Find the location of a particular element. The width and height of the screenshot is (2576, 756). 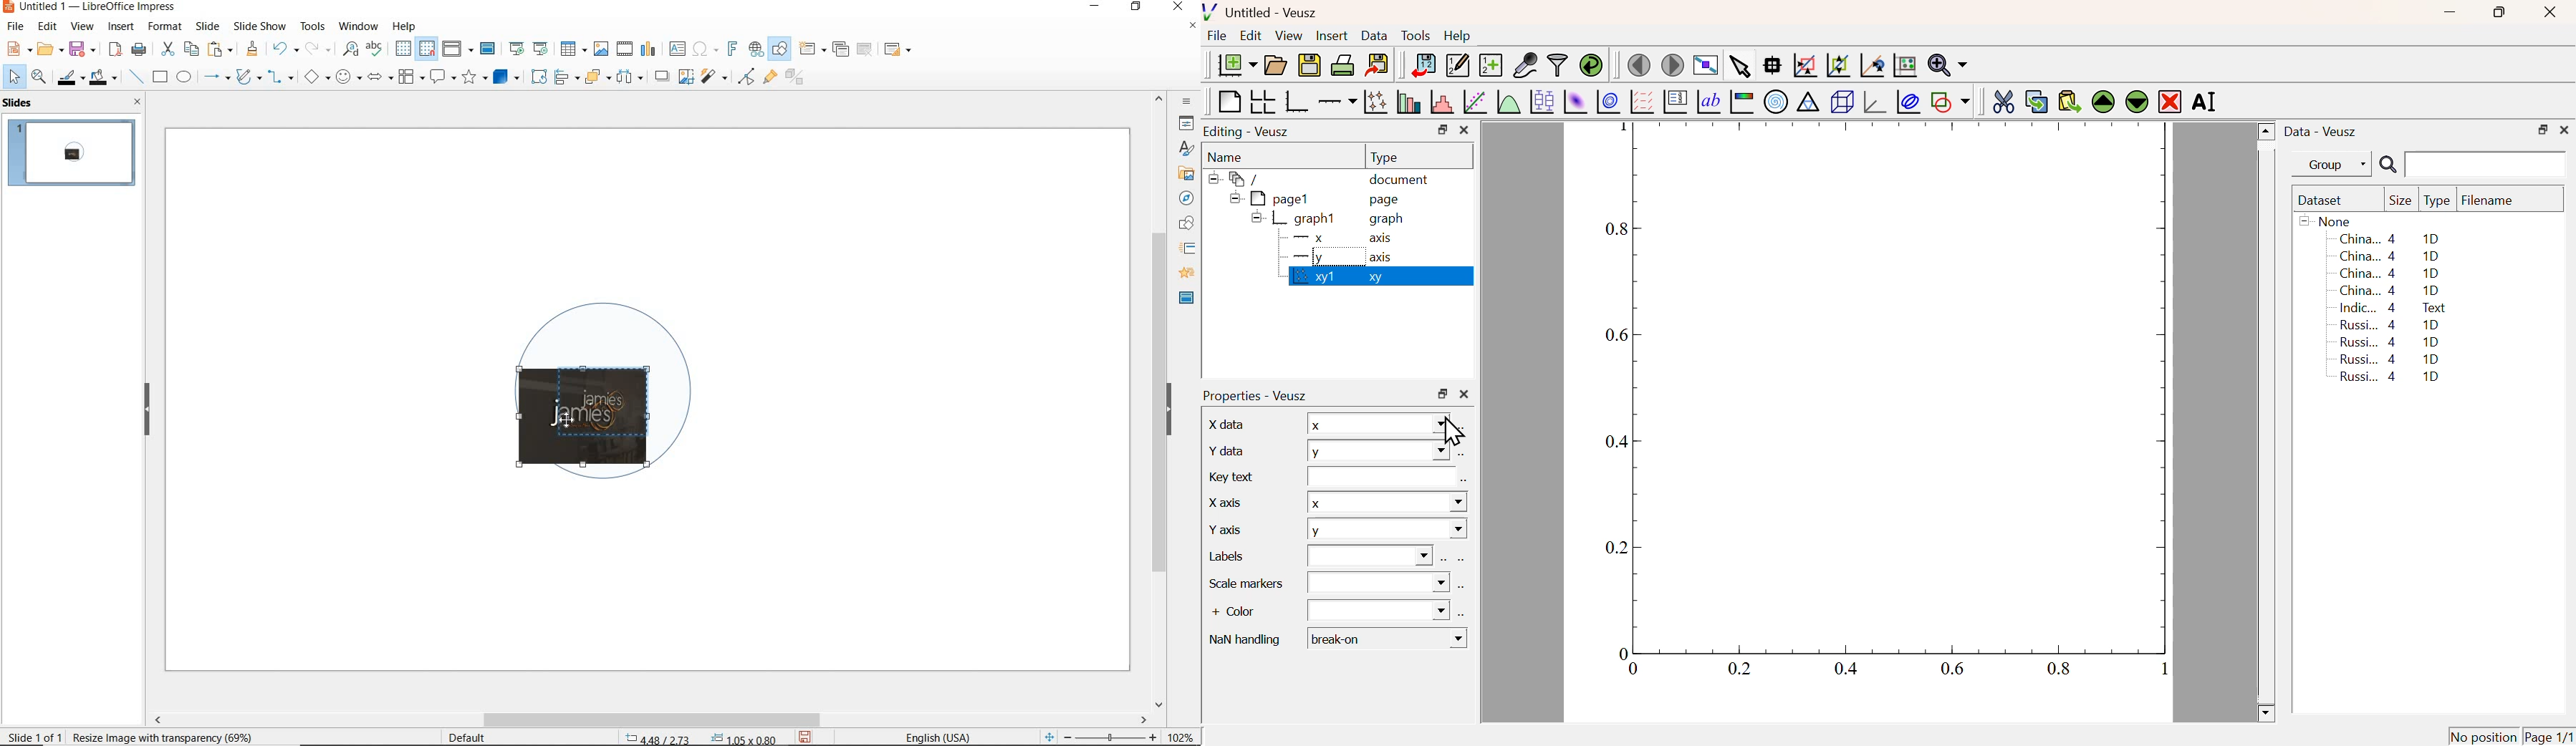

start from first/current slide is located at coordinates (528, 47).